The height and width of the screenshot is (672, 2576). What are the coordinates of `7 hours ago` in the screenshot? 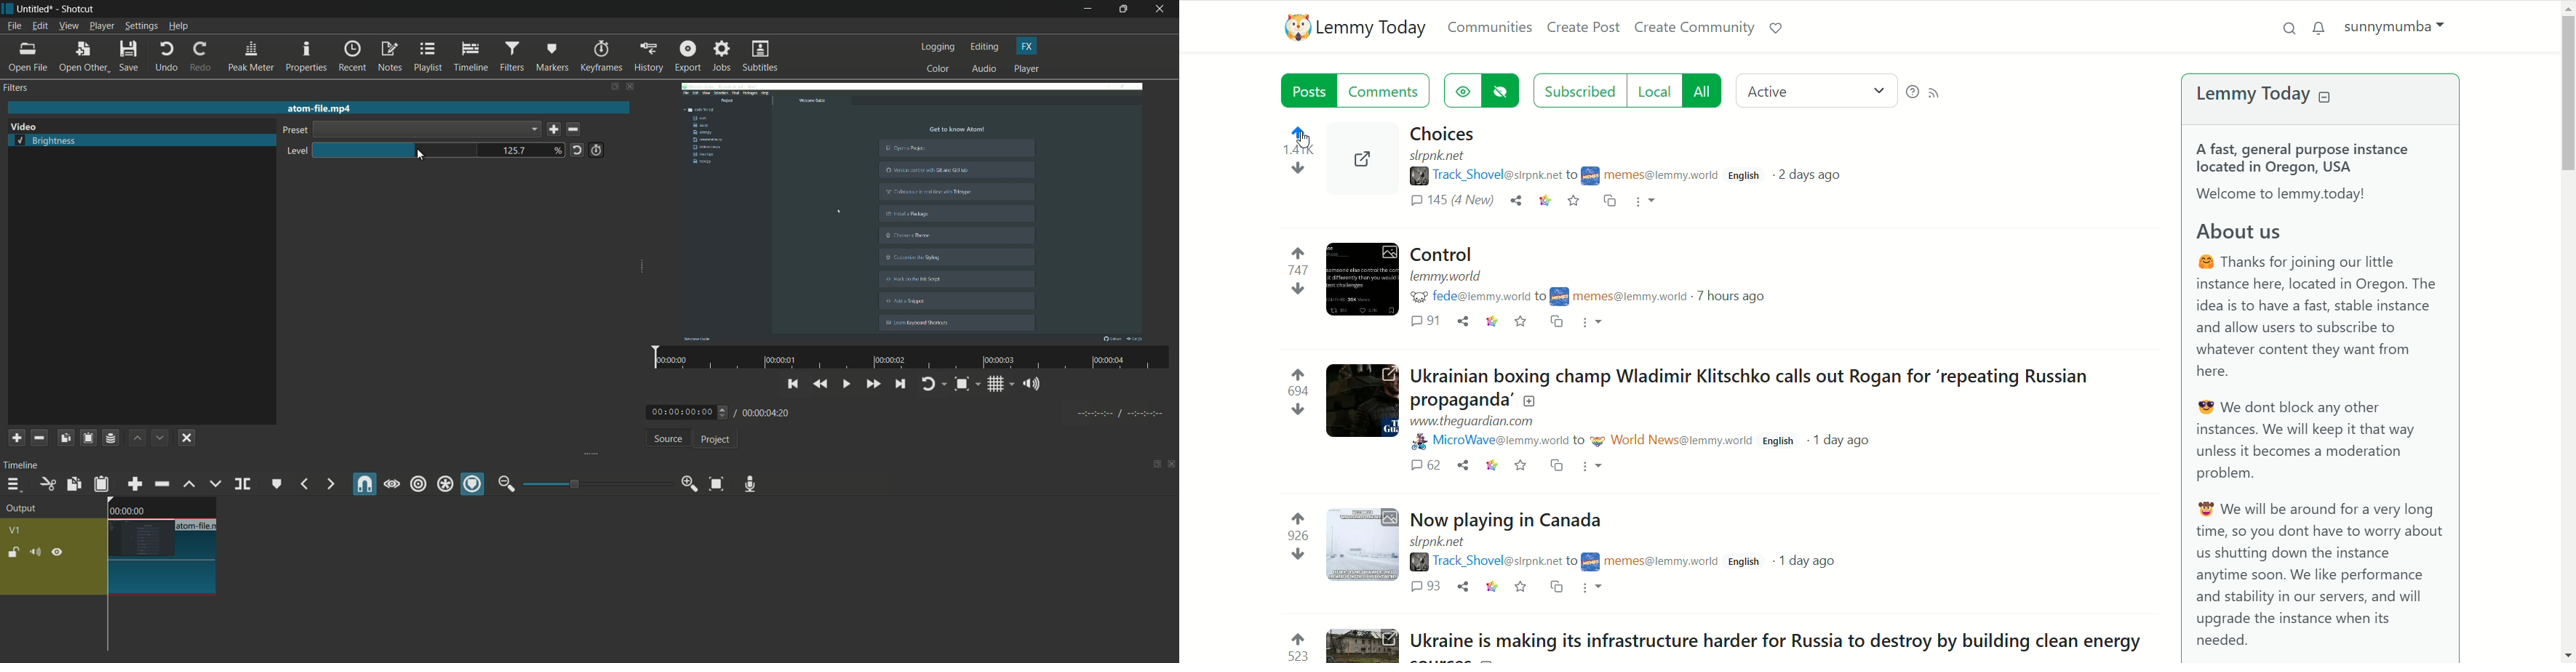 It's located at (1741, 296).